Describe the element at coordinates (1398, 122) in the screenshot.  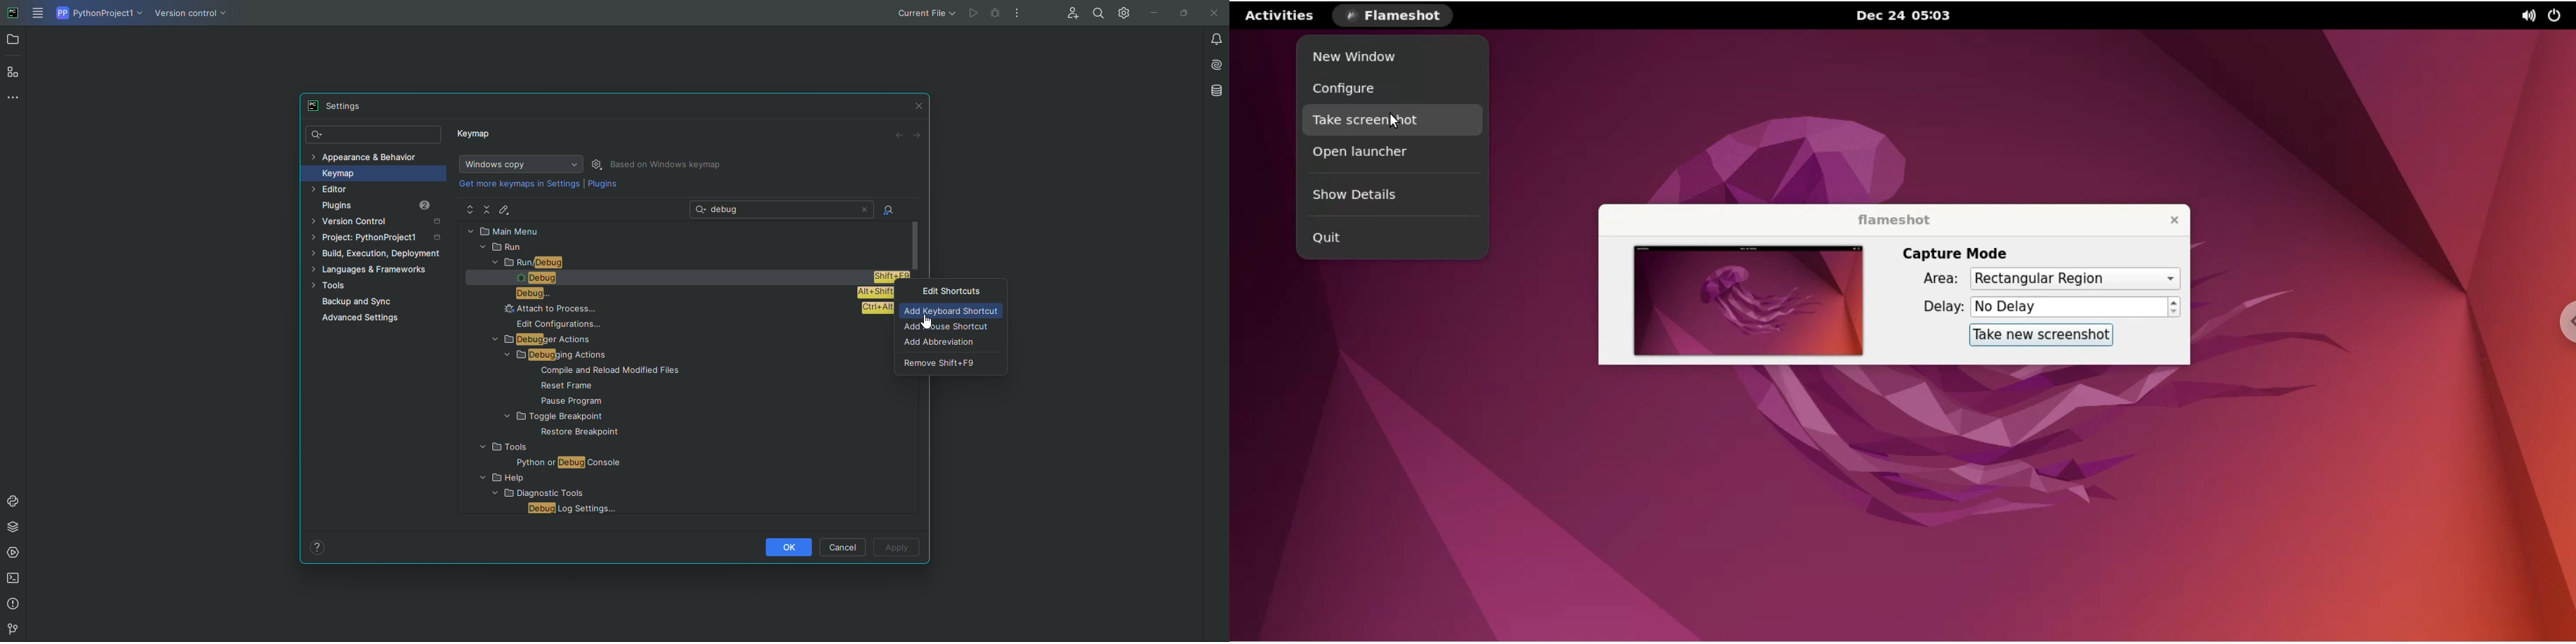
I see `cursor` at that location.